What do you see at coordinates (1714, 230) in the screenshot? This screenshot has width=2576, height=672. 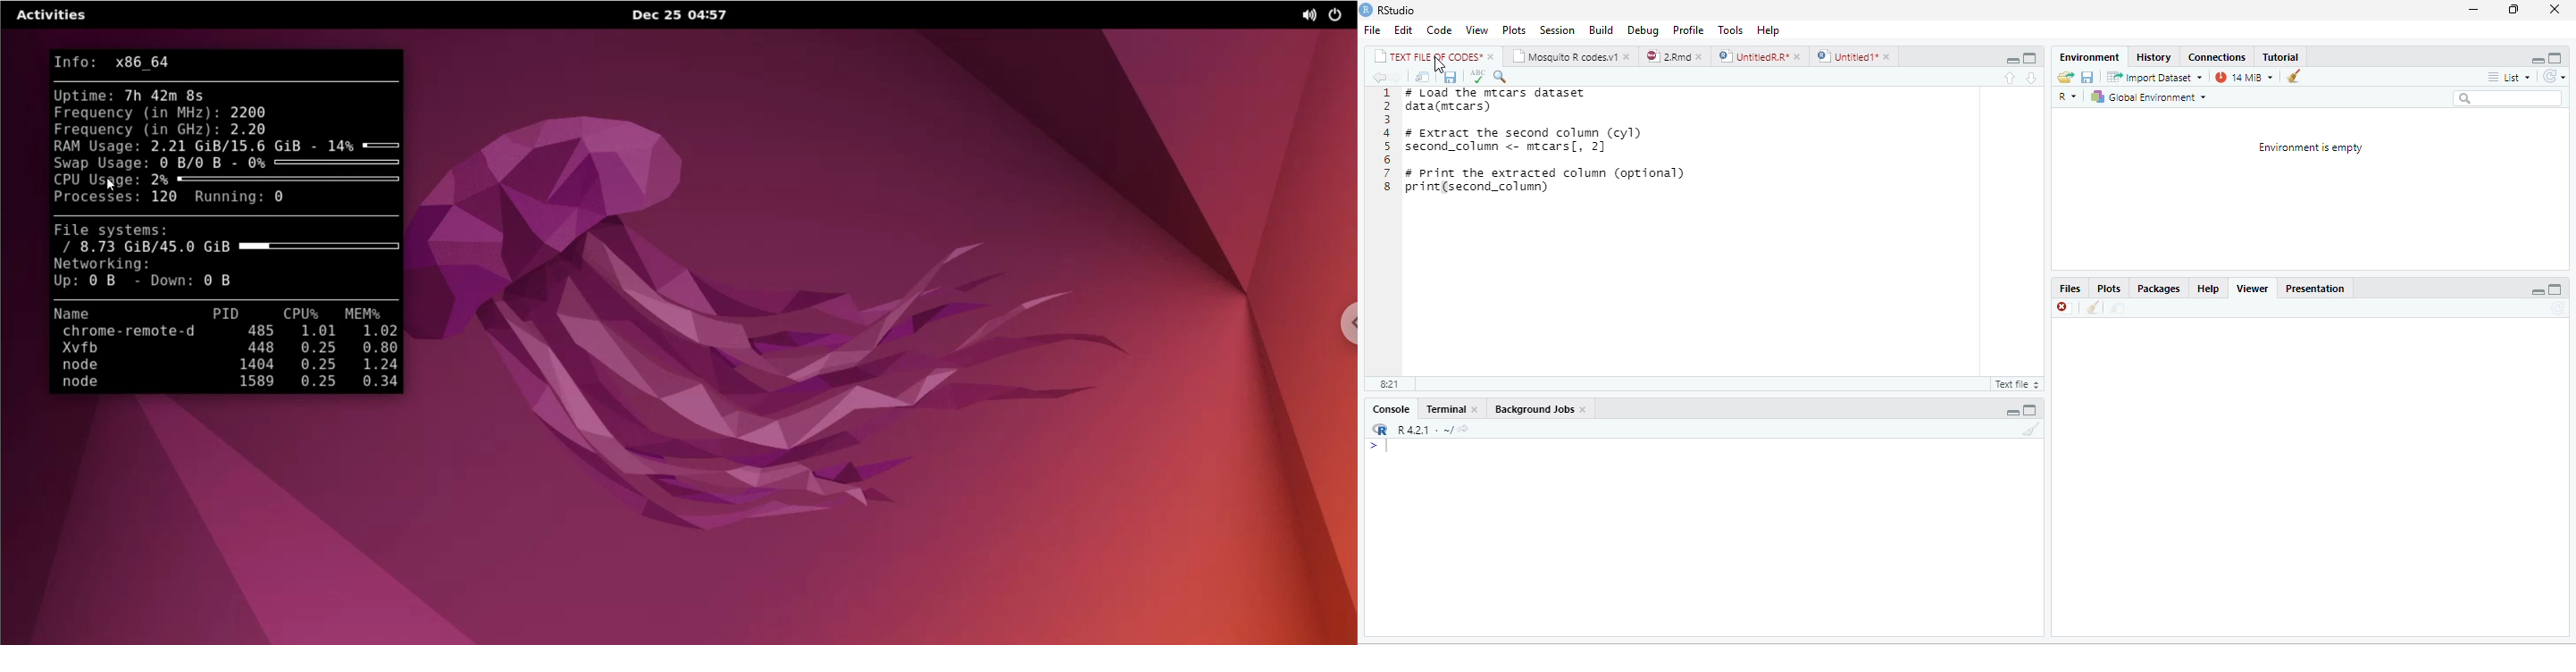 I see `1 # Load the mrcars dataset

2 data(mecars)

3

4 # Extract the second column (cyl)

5 second_column <- mrcars[, 2]

6

7 # print the extracted column (optional)
8 print(second_column)` at bounding box center [1714, 230].